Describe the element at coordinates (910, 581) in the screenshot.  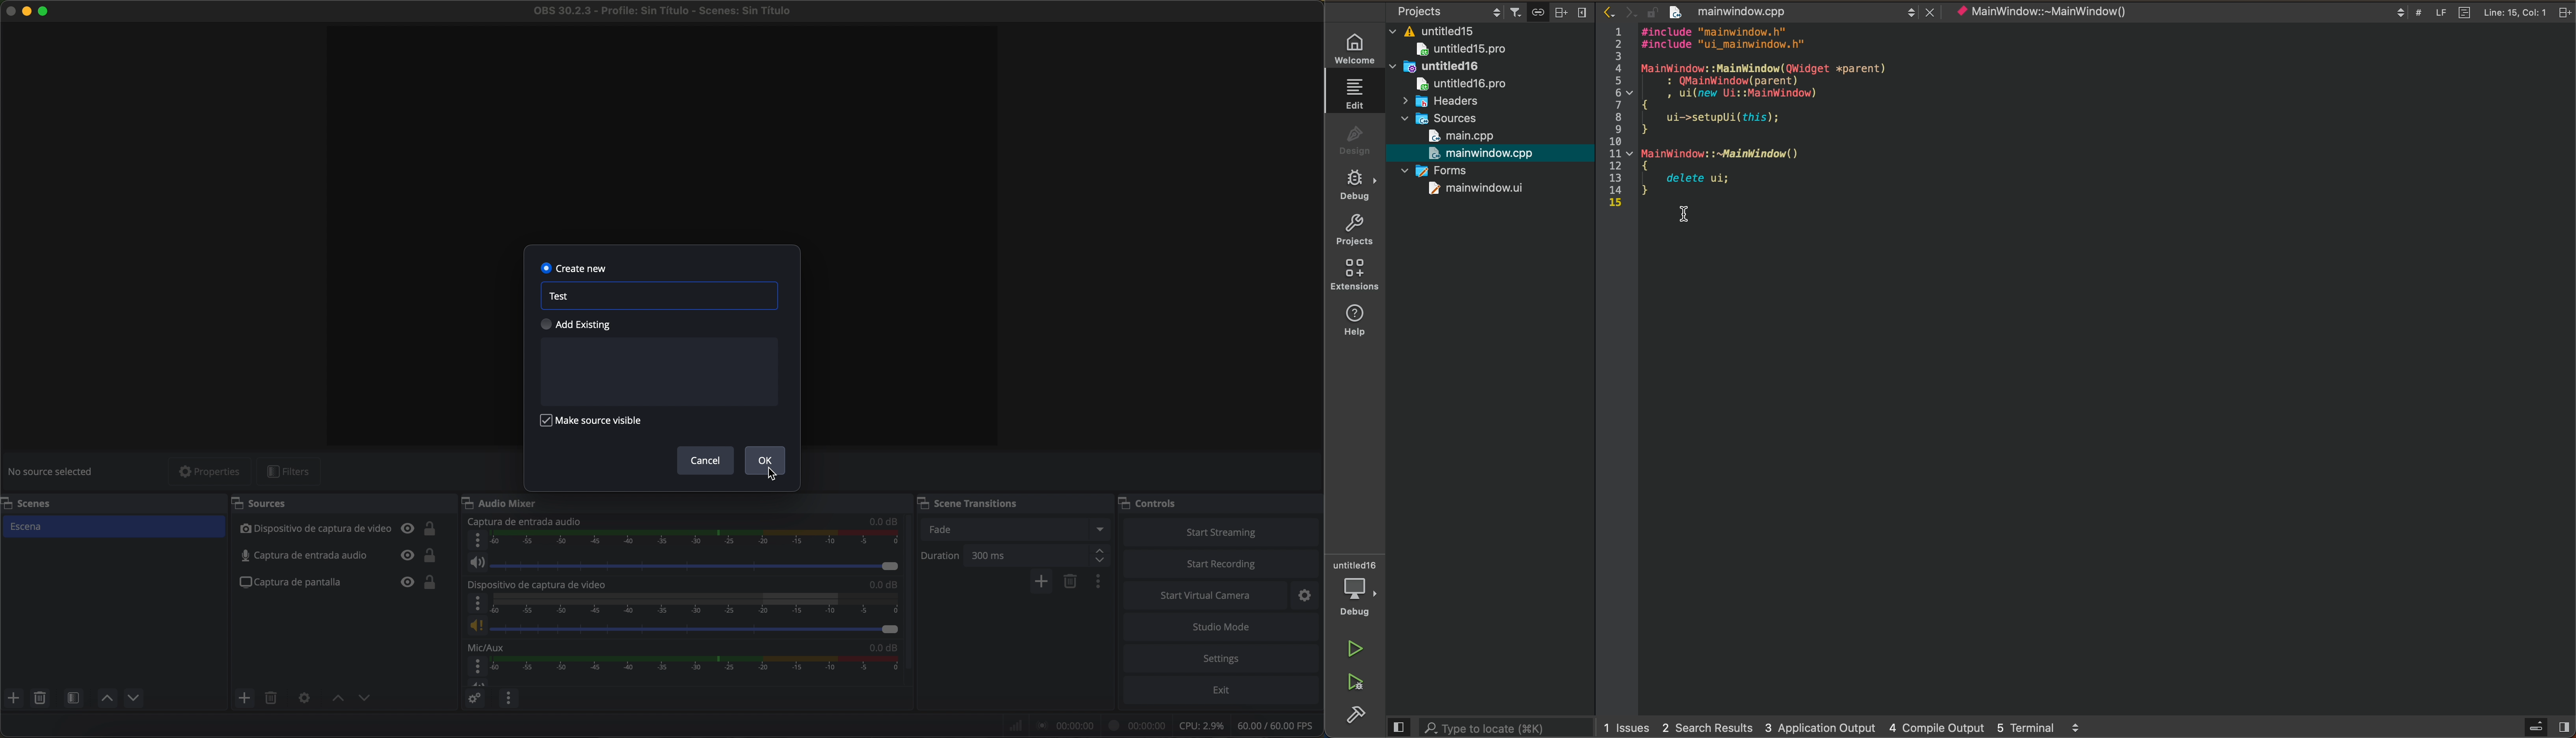
I see `scroll down` at that location.